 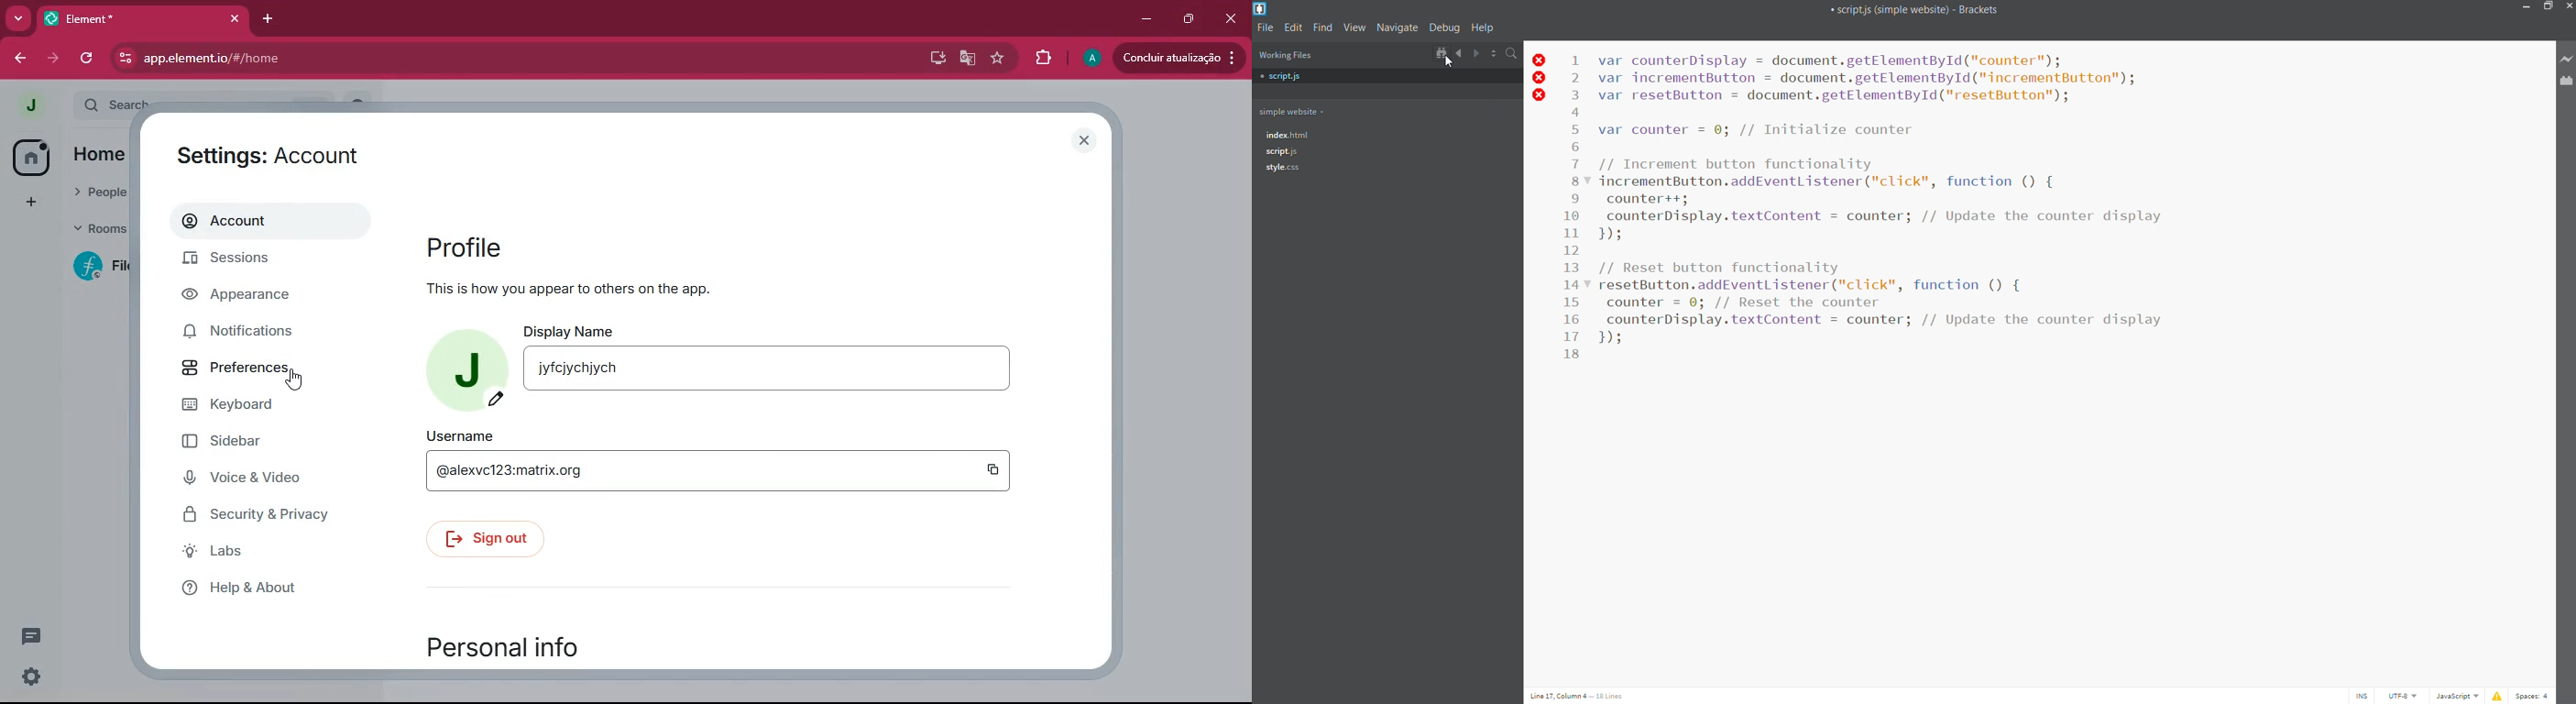 I want to click on click, so click(x=1233, y=20).